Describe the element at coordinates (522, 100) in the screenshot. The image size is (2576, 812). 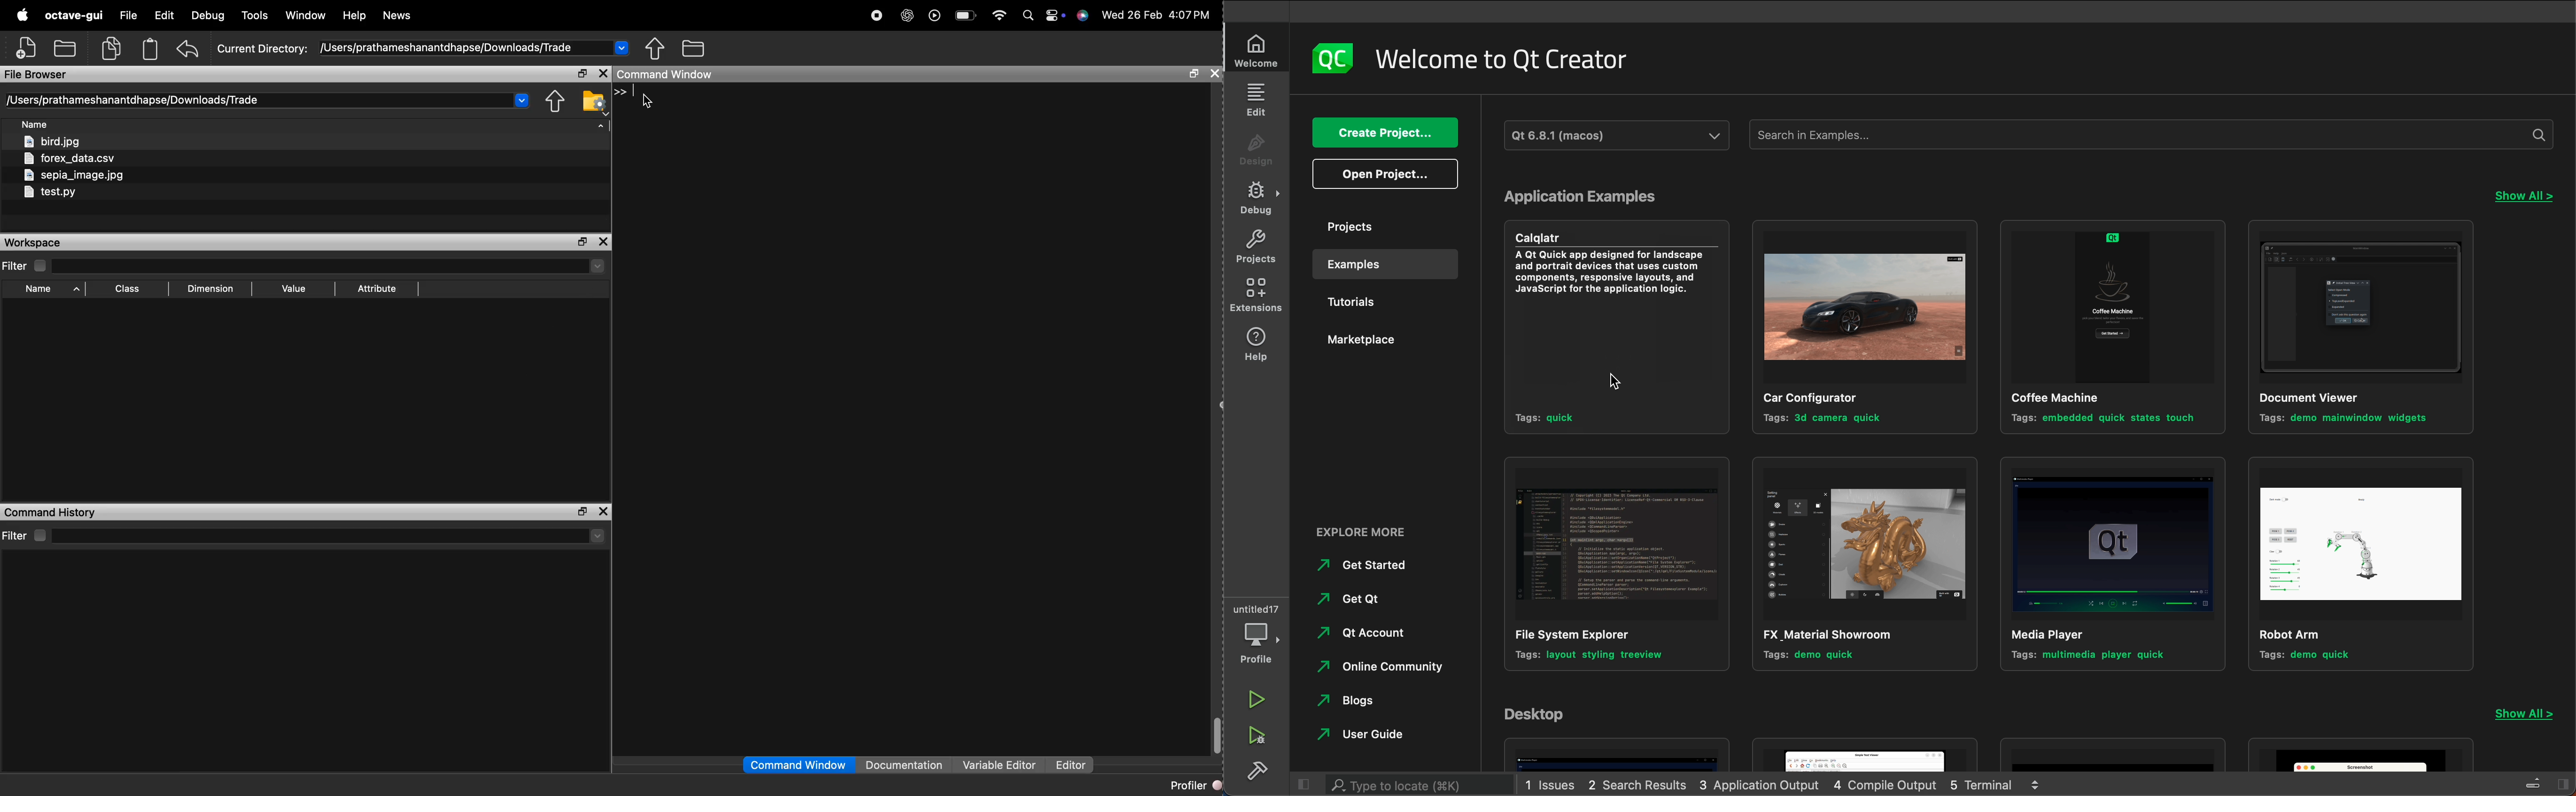
I see `Drop-down ` at that location.